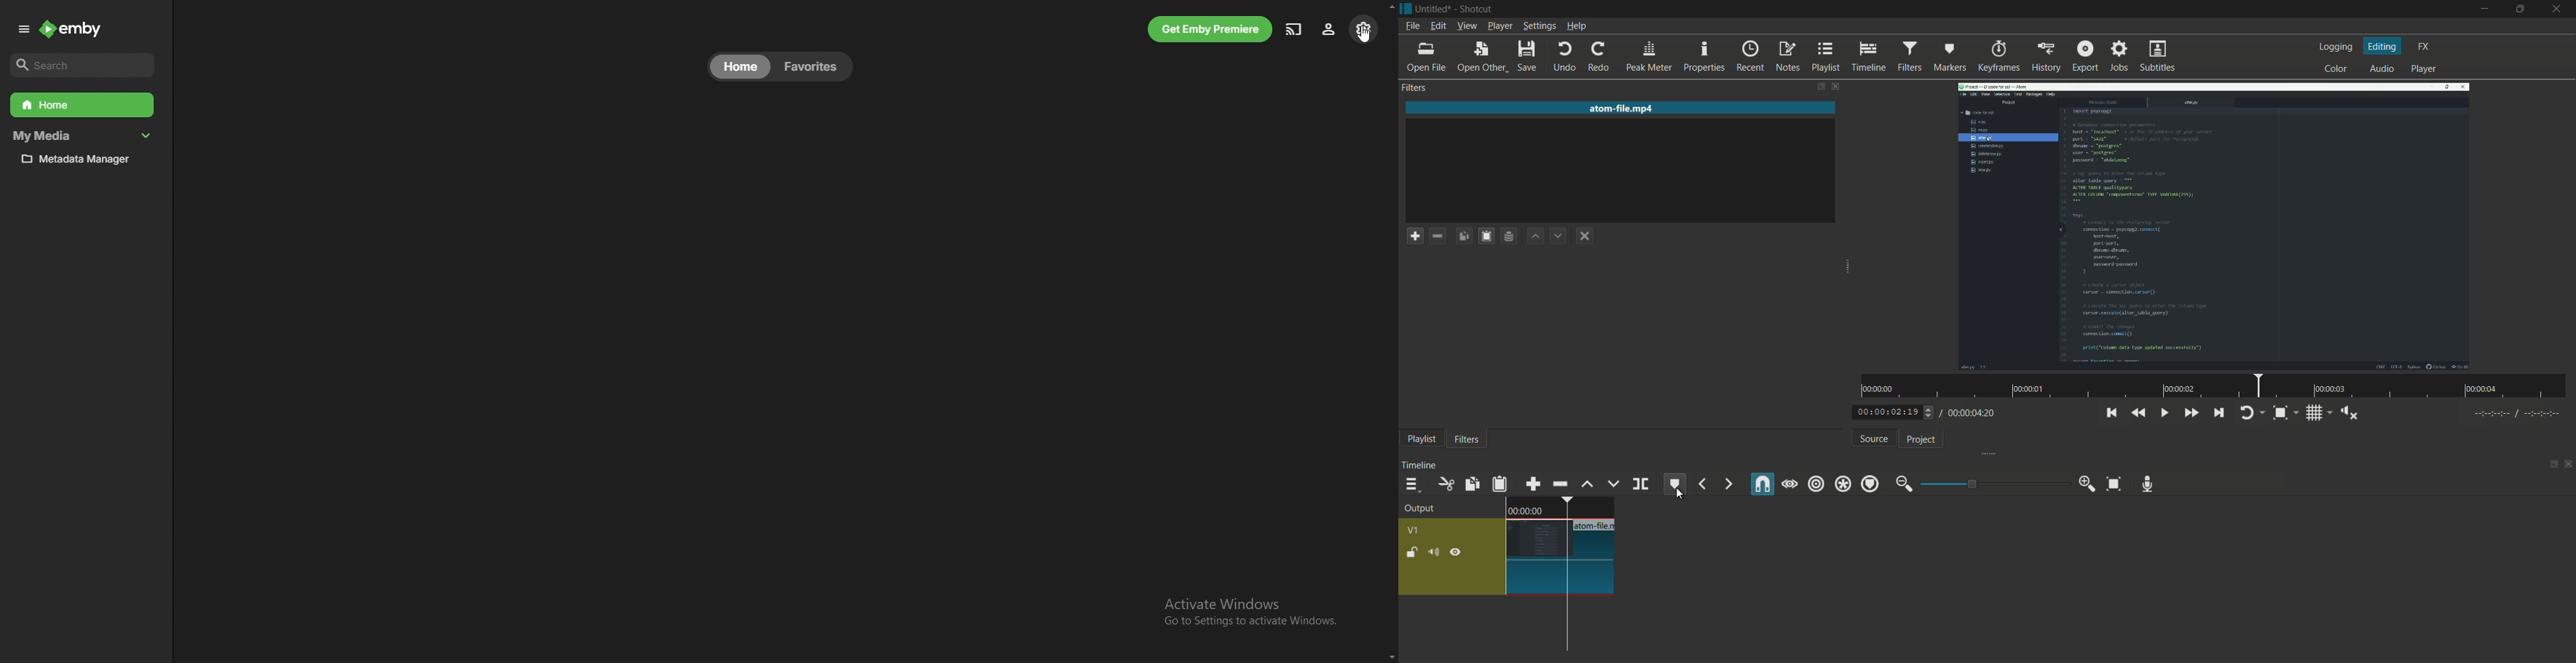  I want to click on skip to the next point, so click(2219, 413).